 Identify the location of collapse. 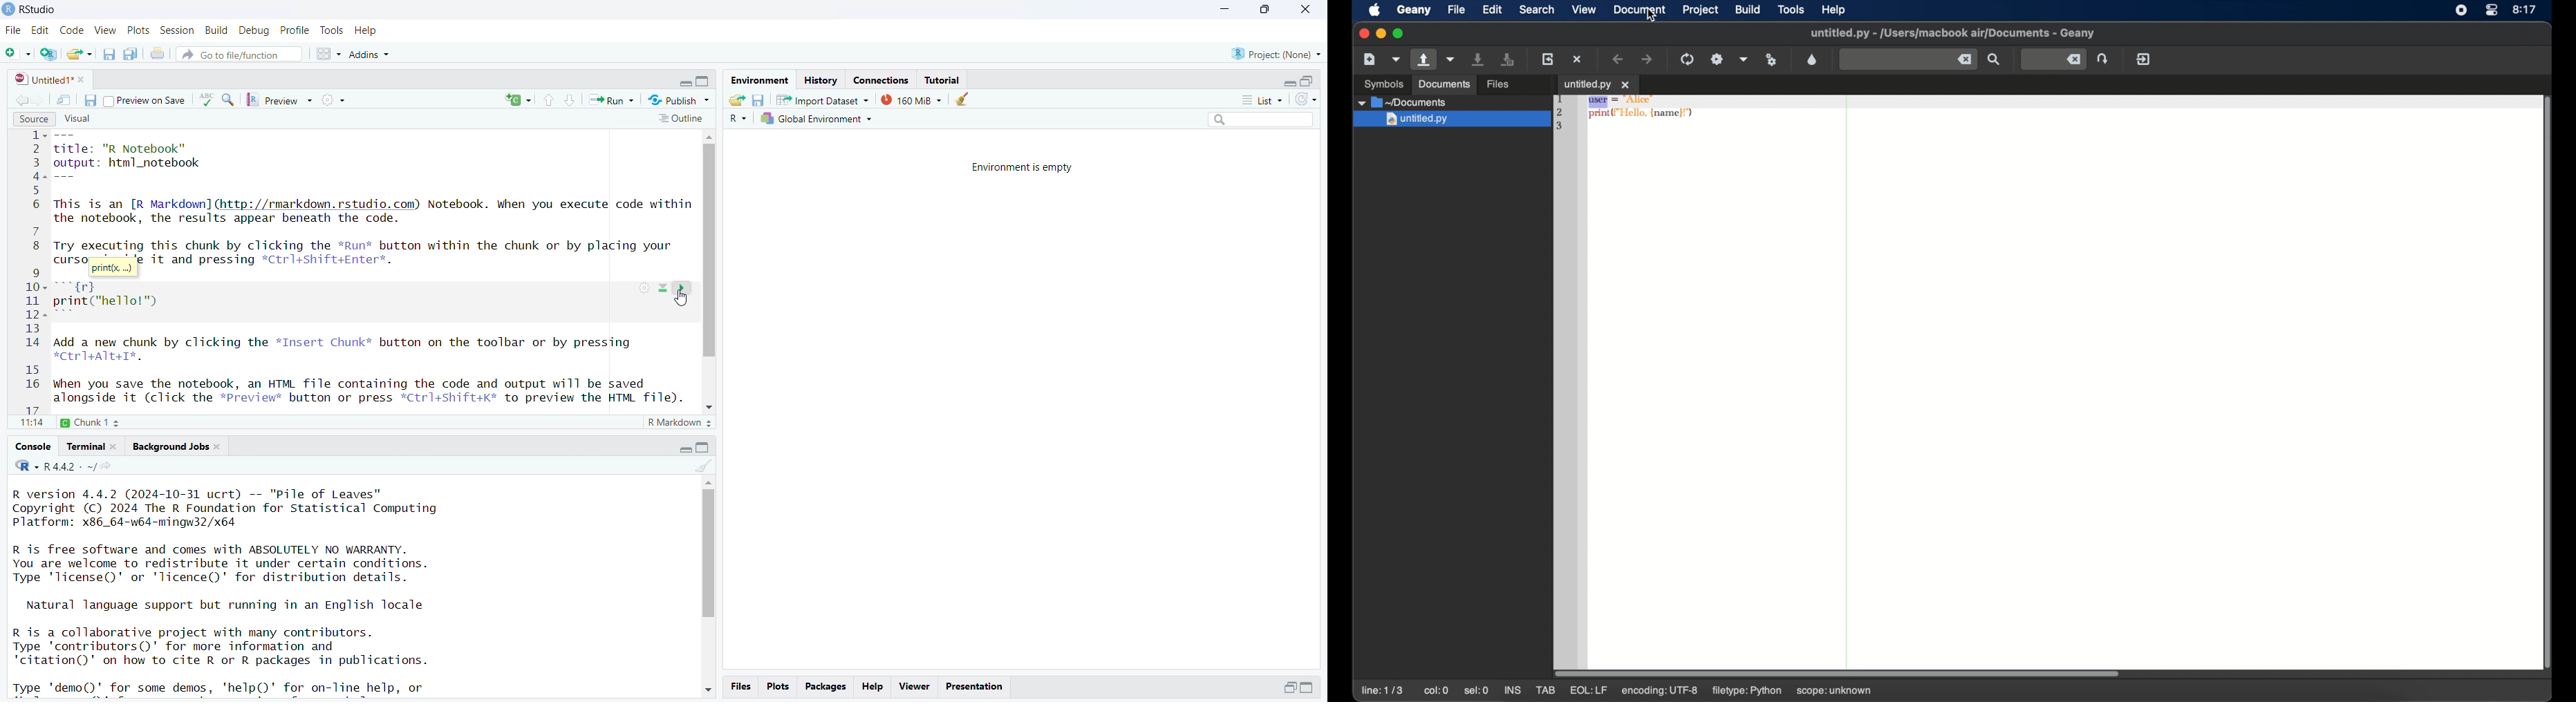
(704, 82).